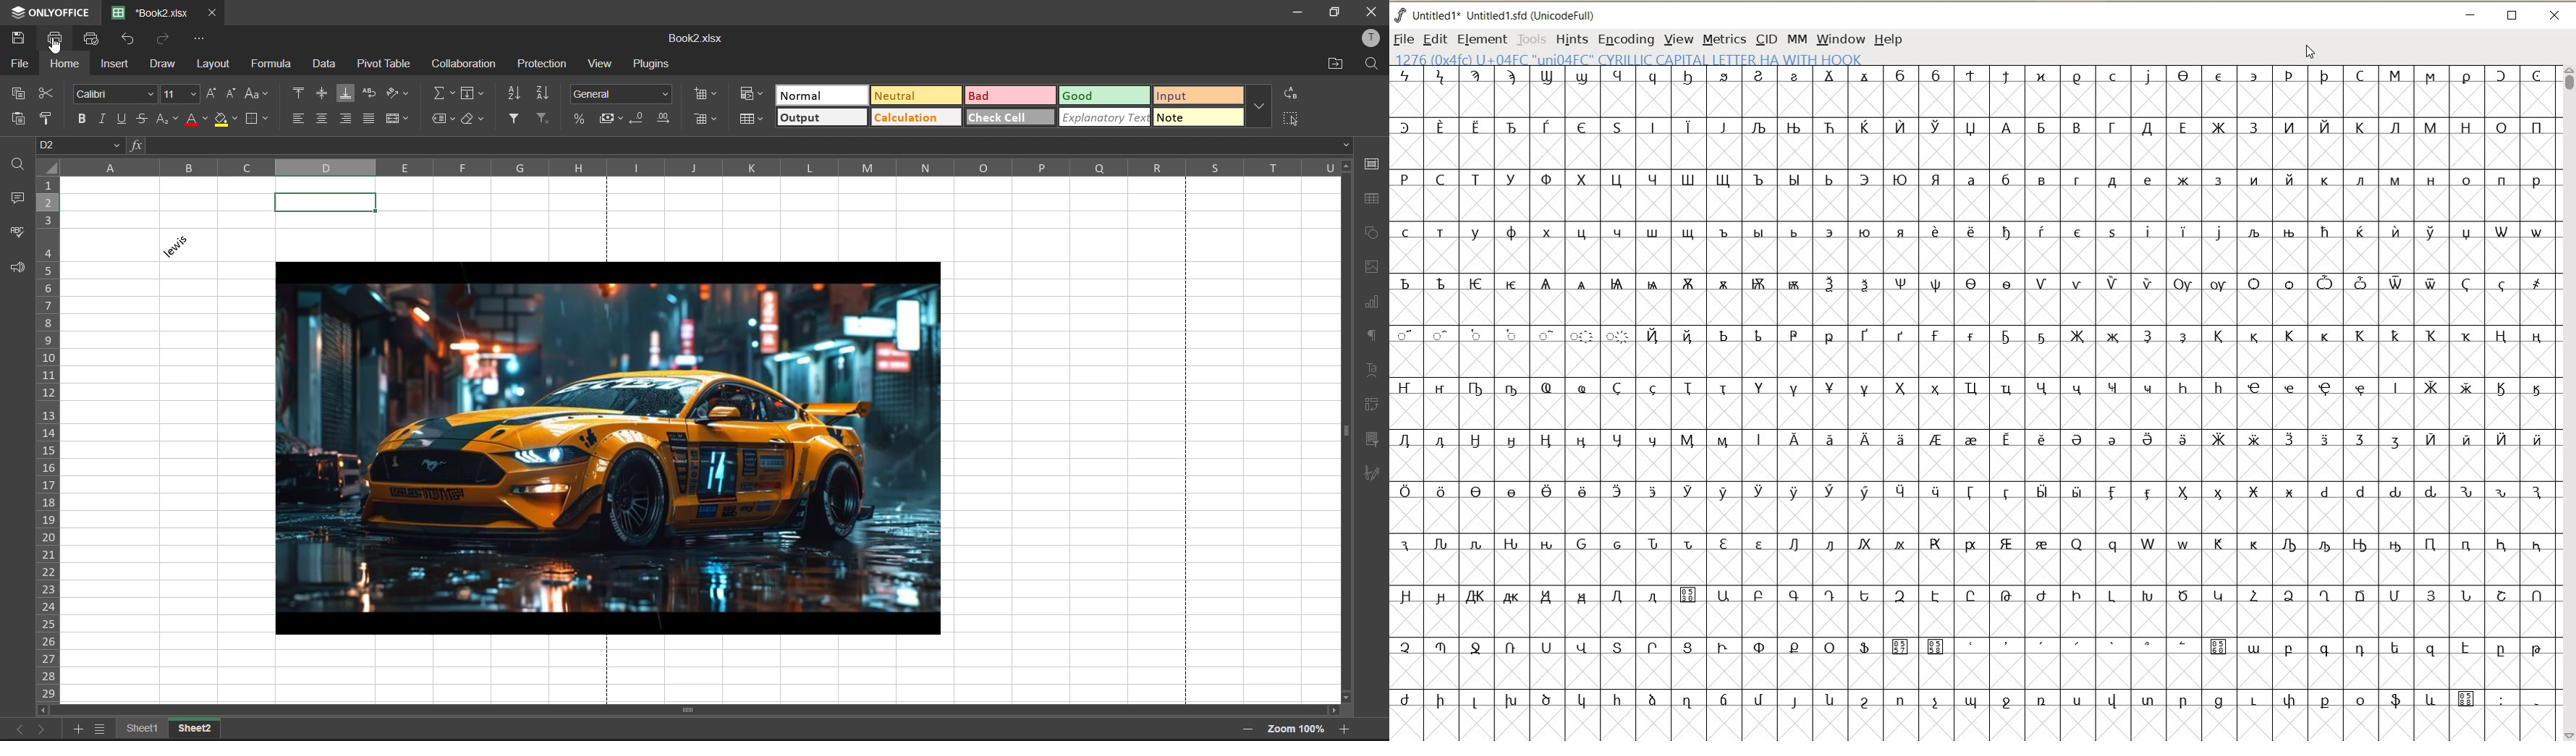  Describe the element at coordinates (200, 39) in the screenshot. I see `customize quick access toolbar` at that location.